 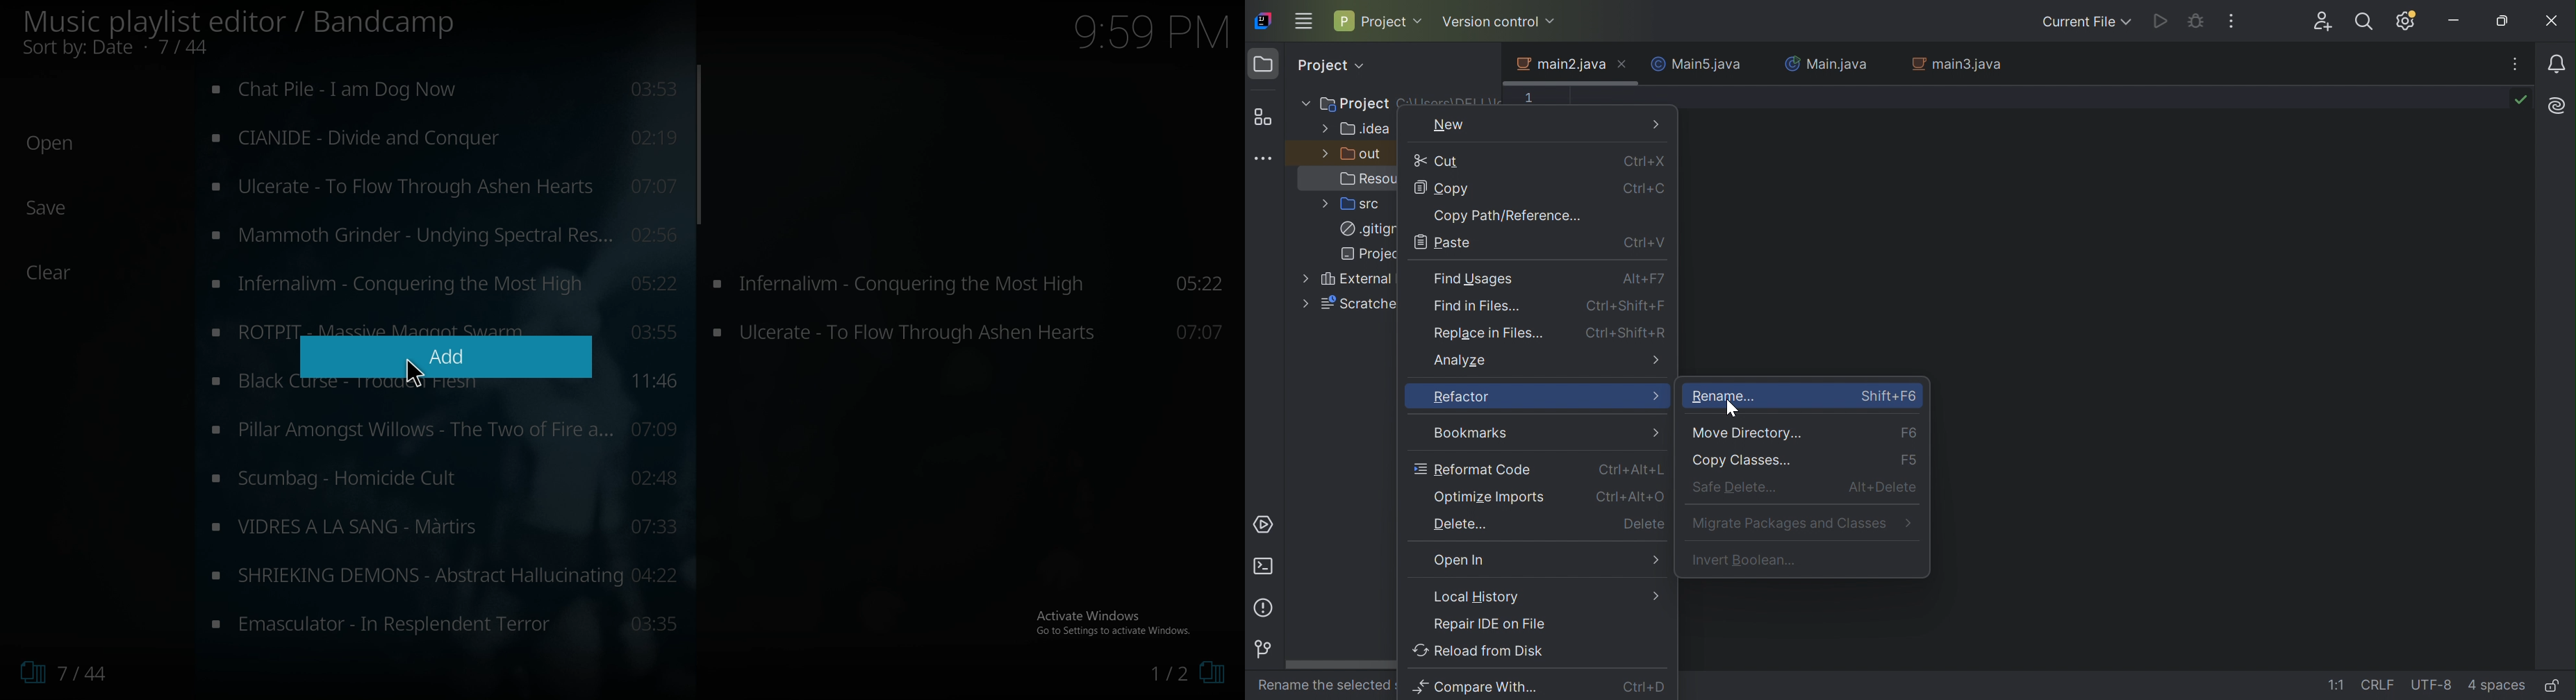 What do you see at coordinates (444, 234) in the screenshot?
I see `music` at bounding box center [444, 234].